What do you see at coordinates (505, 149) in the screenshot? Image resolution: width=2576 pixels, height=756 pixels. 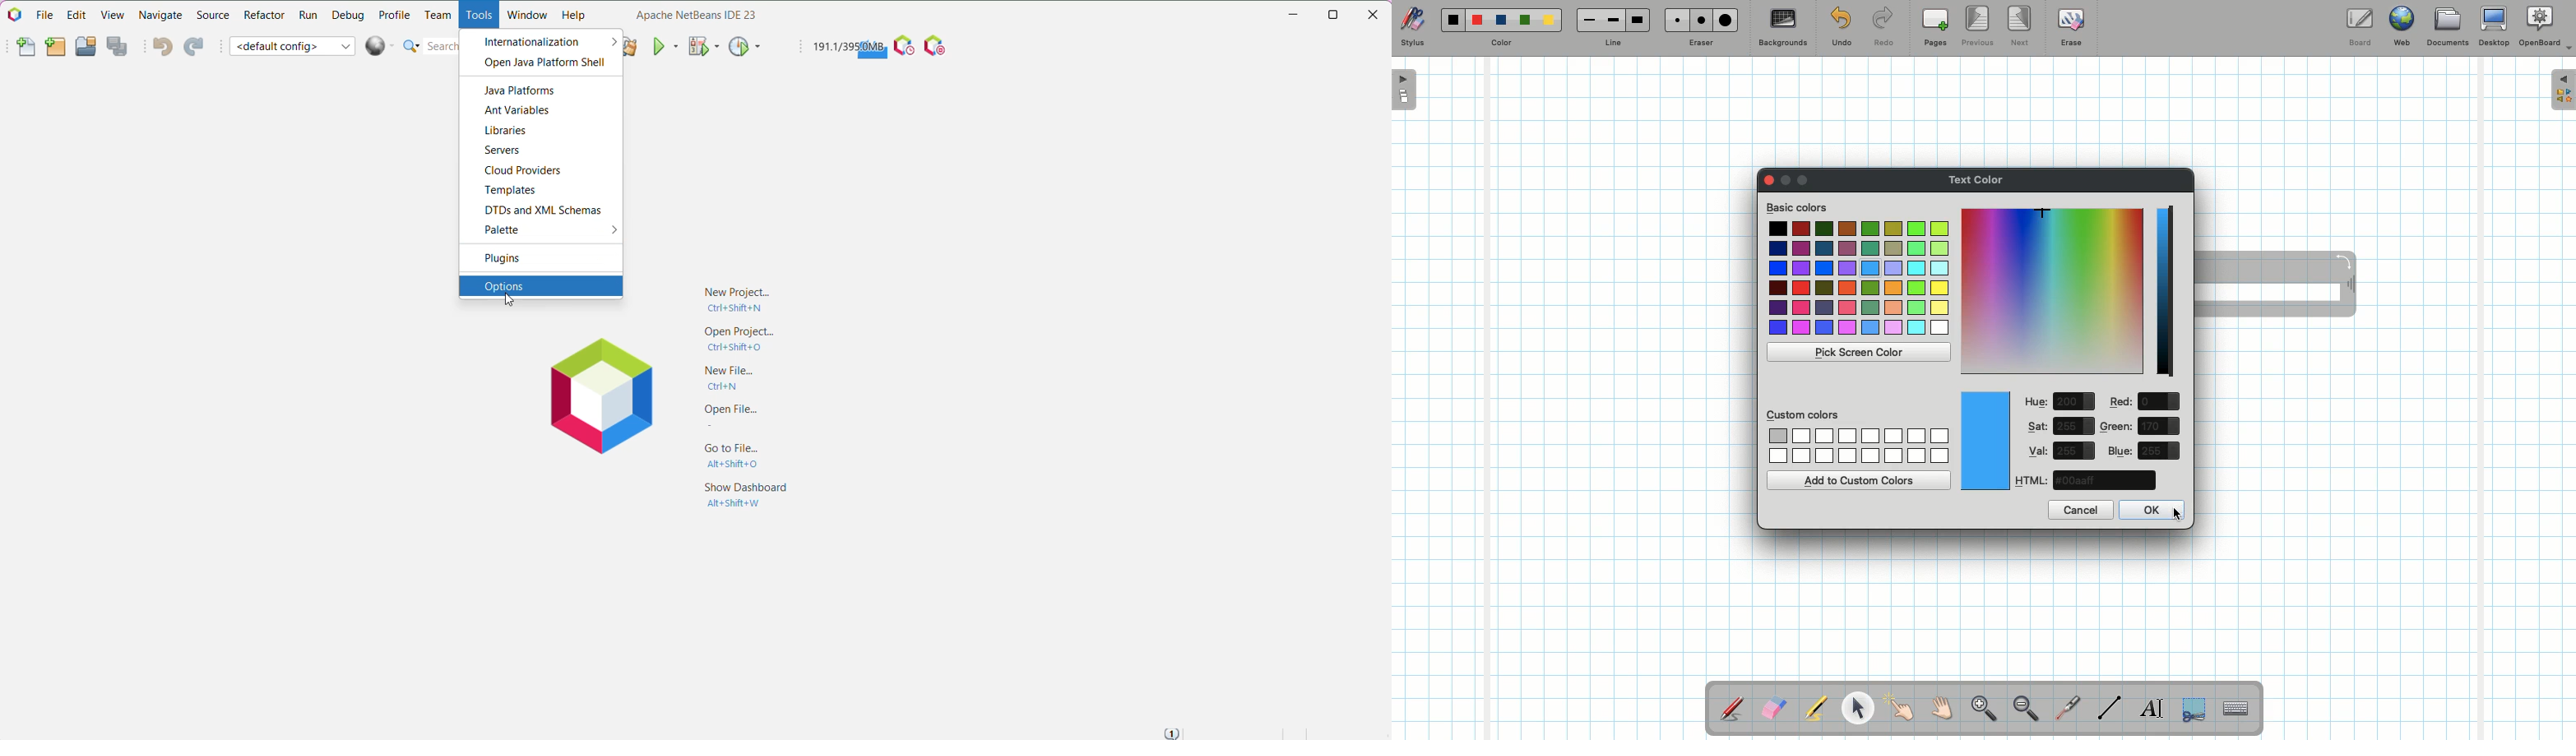 I see `Servers` at bounding box center [505, 149].